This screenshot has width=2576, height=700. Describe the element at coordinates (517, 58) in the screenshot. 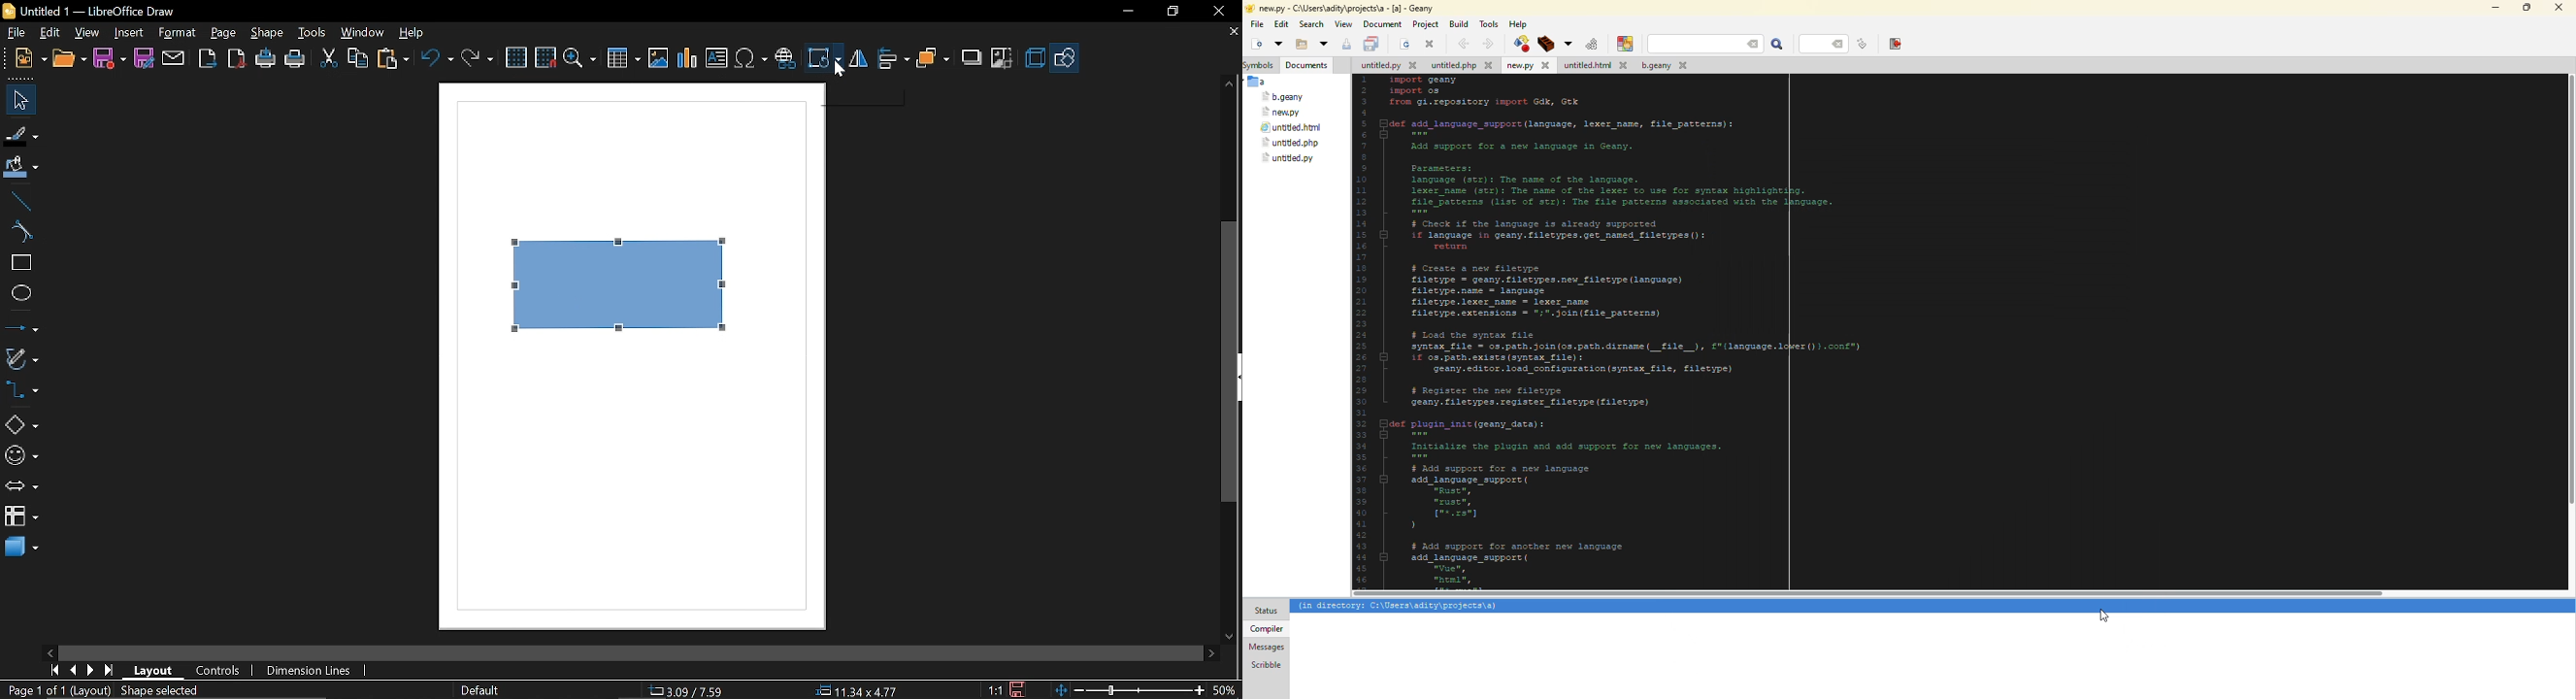

I see `Grid` at that location.